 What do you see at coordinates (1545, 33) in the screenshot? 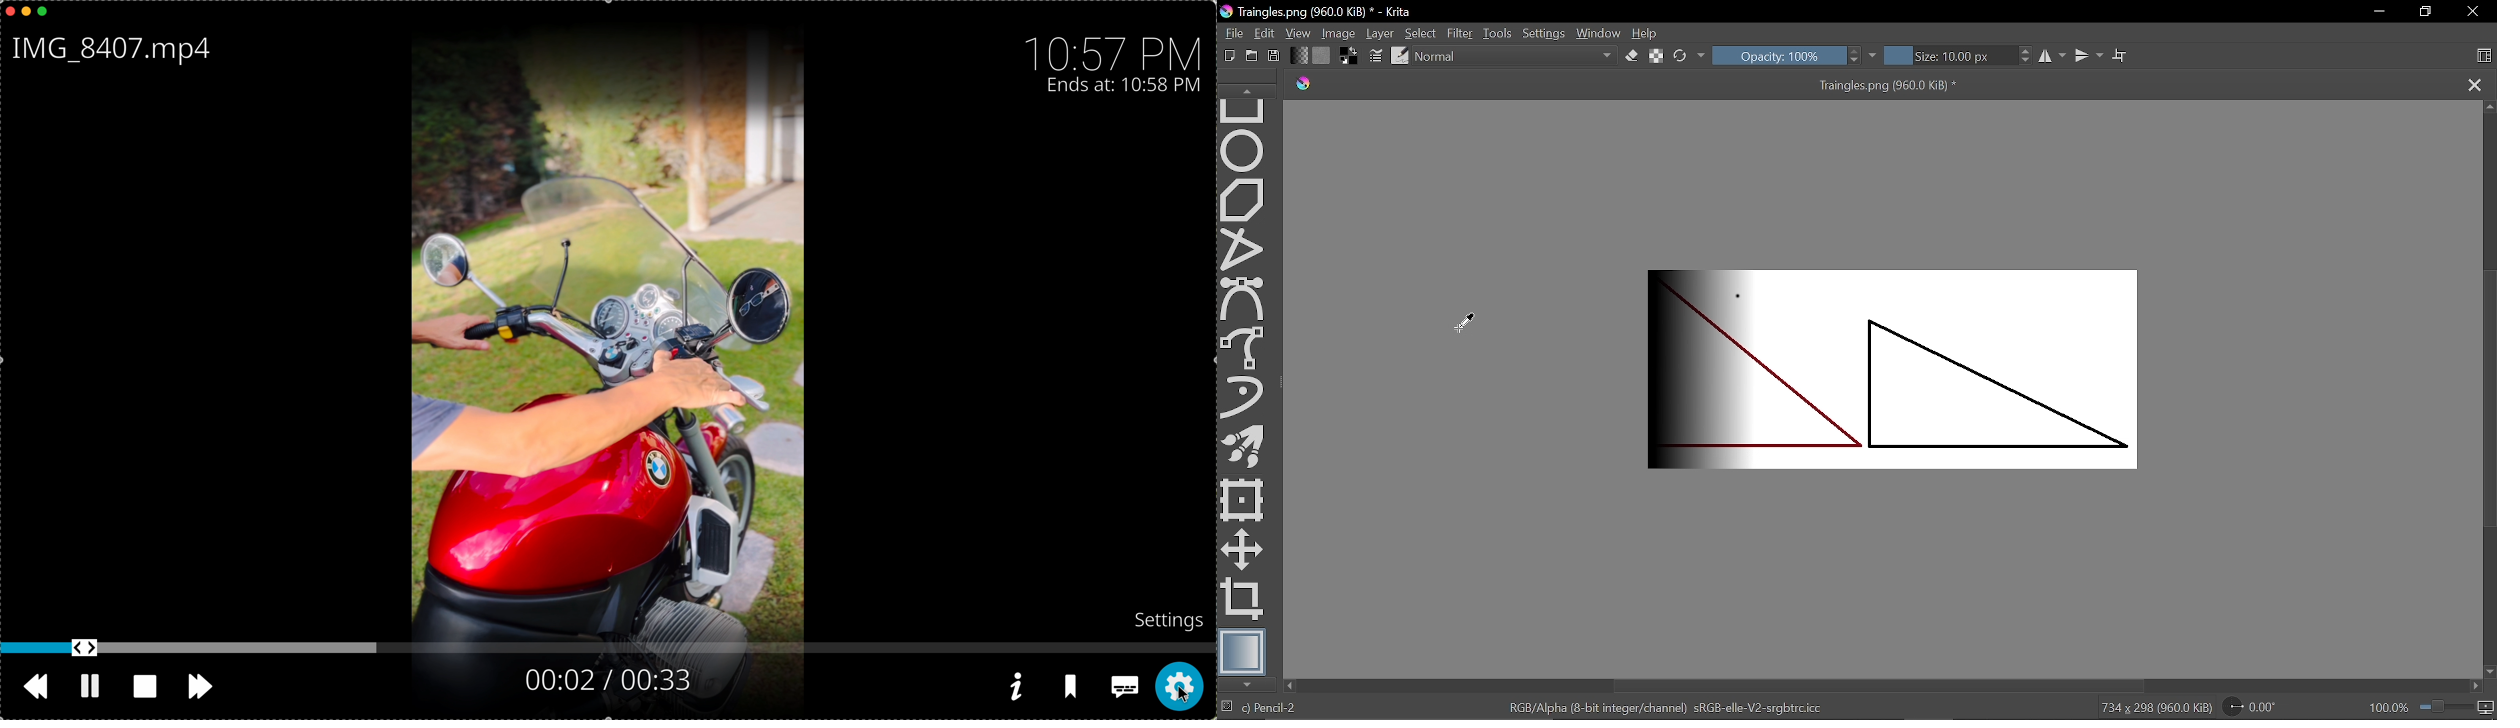
I see `Settings` at bounding box center [1545, 33].